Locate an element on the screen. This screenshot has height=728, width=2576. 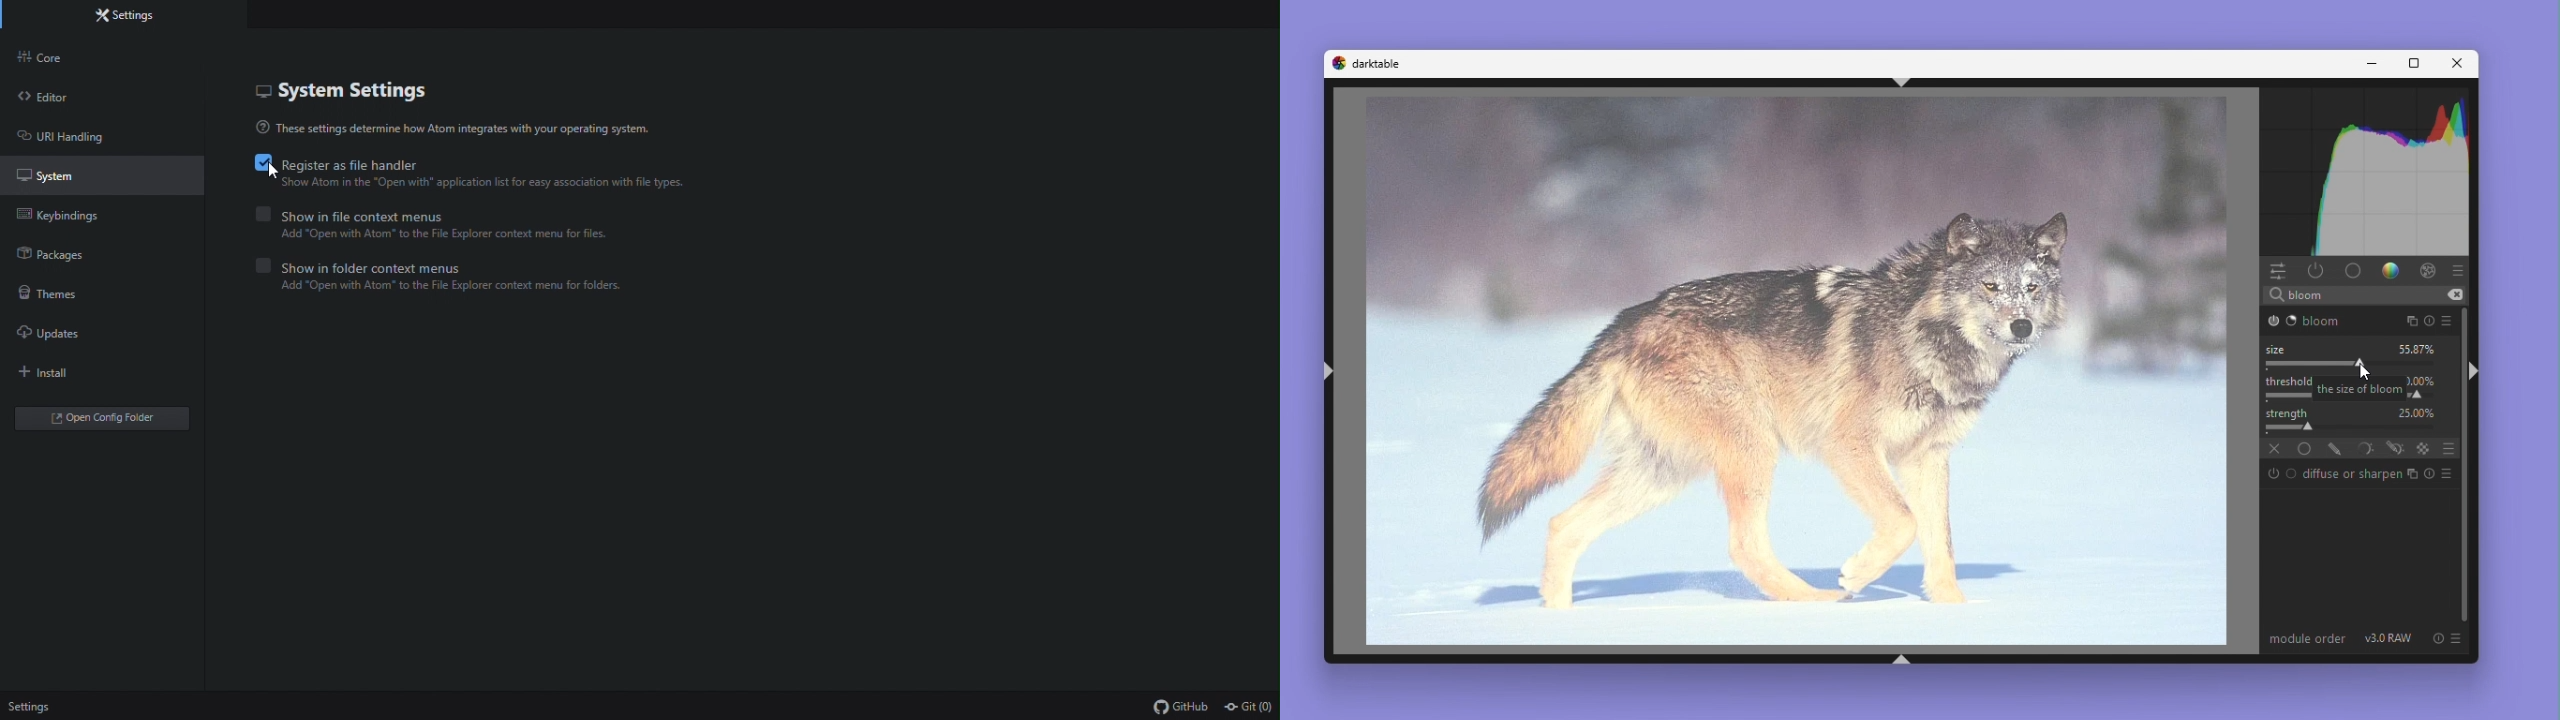
25.00% is located at coordinates (2418, 412).